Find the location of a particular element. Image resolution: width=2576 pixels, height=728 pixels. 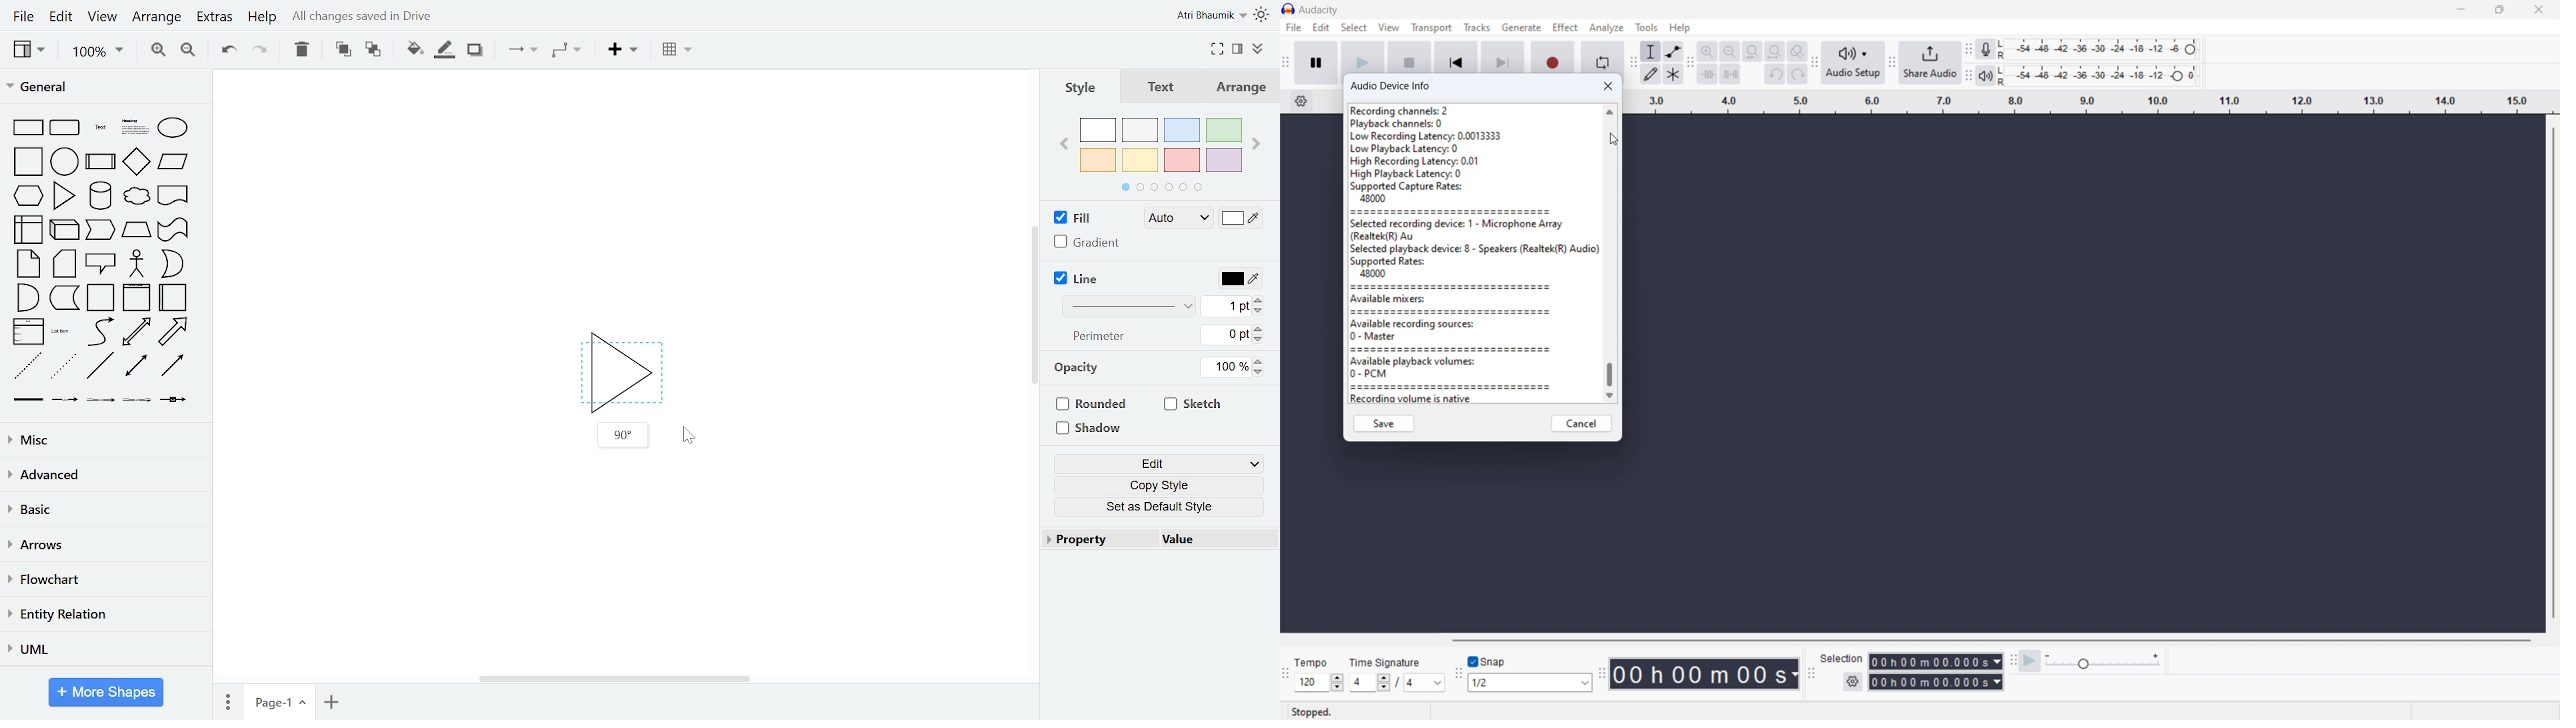

shadow is located at coordinates (1091, 427).